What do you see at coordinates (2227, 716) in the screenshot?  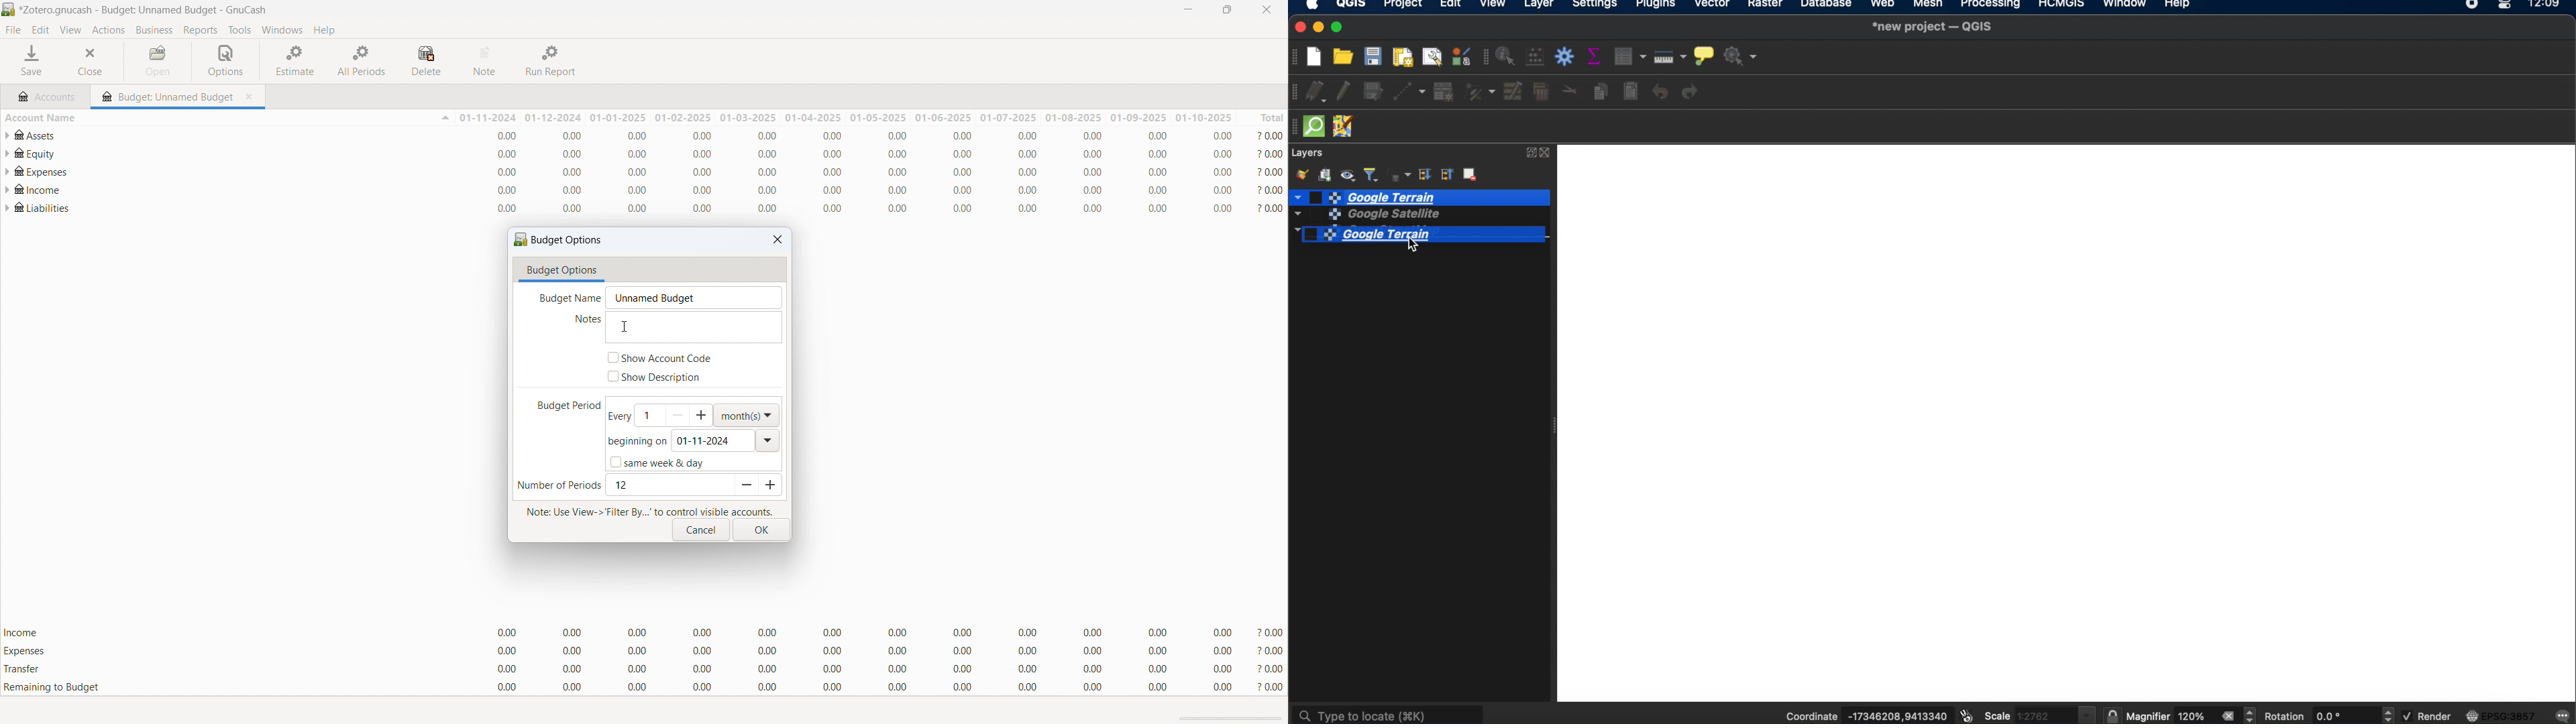 I see `close` at bounding box center [2227, 716].